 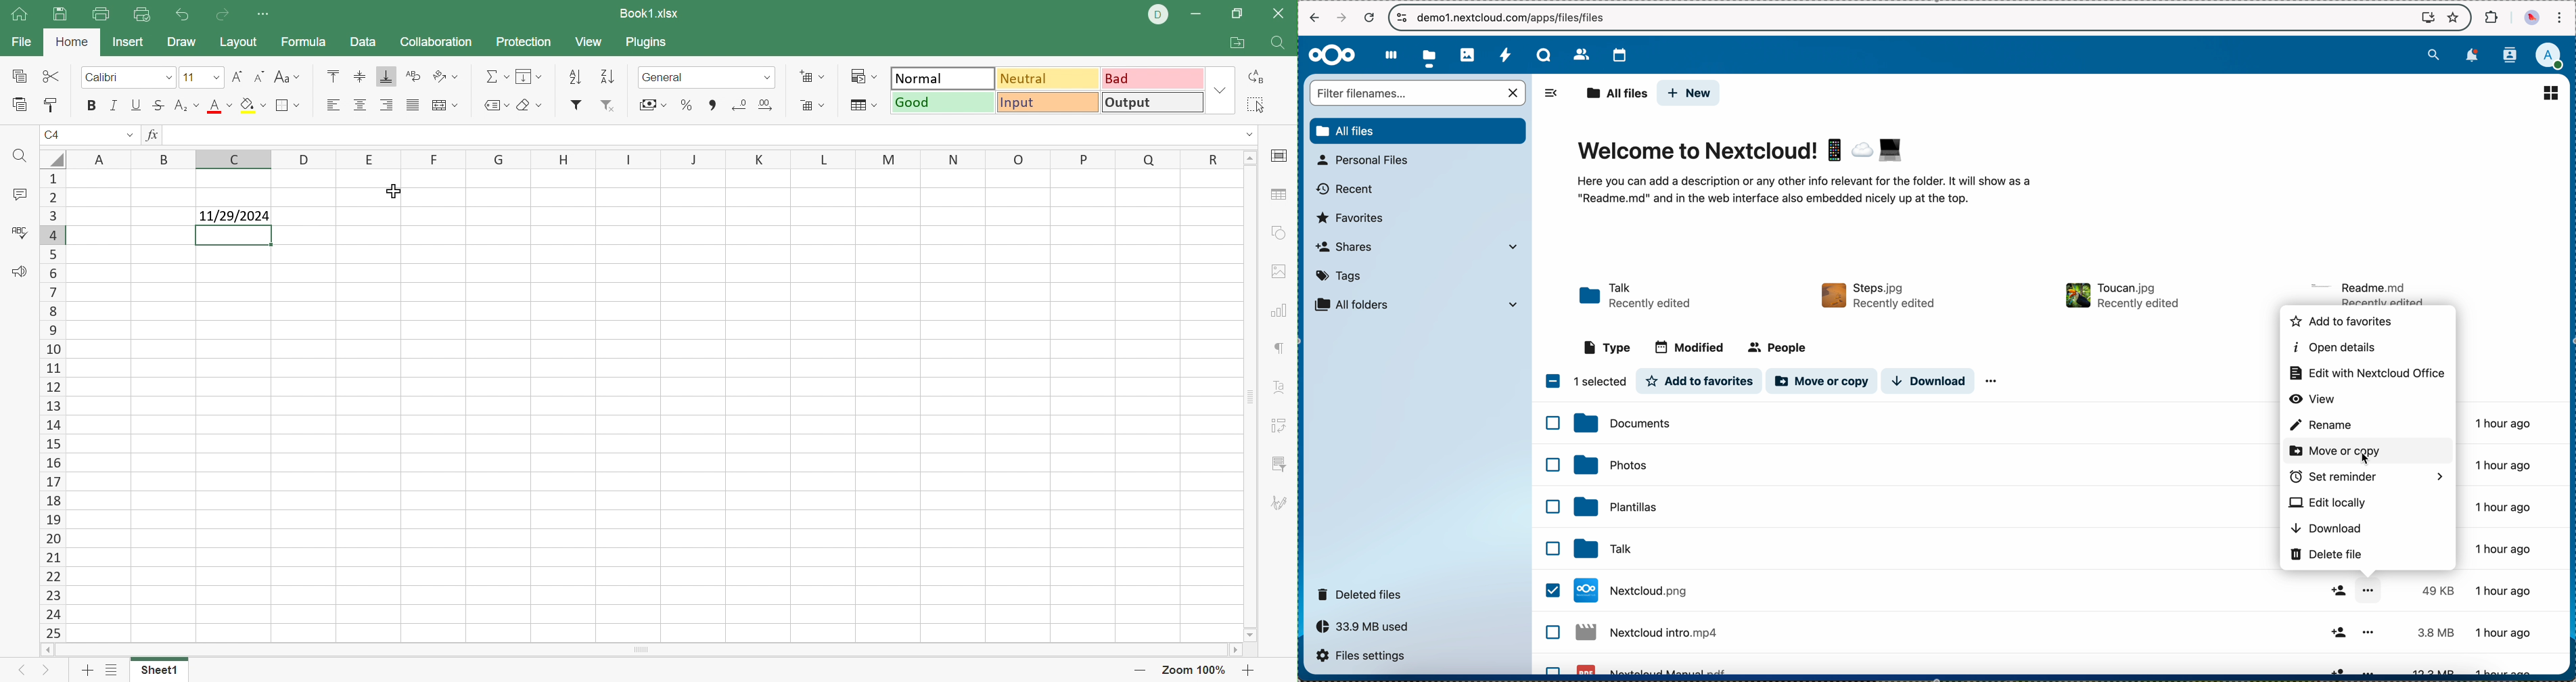 I want to click on Drop Down, so click(x=128, y=133).